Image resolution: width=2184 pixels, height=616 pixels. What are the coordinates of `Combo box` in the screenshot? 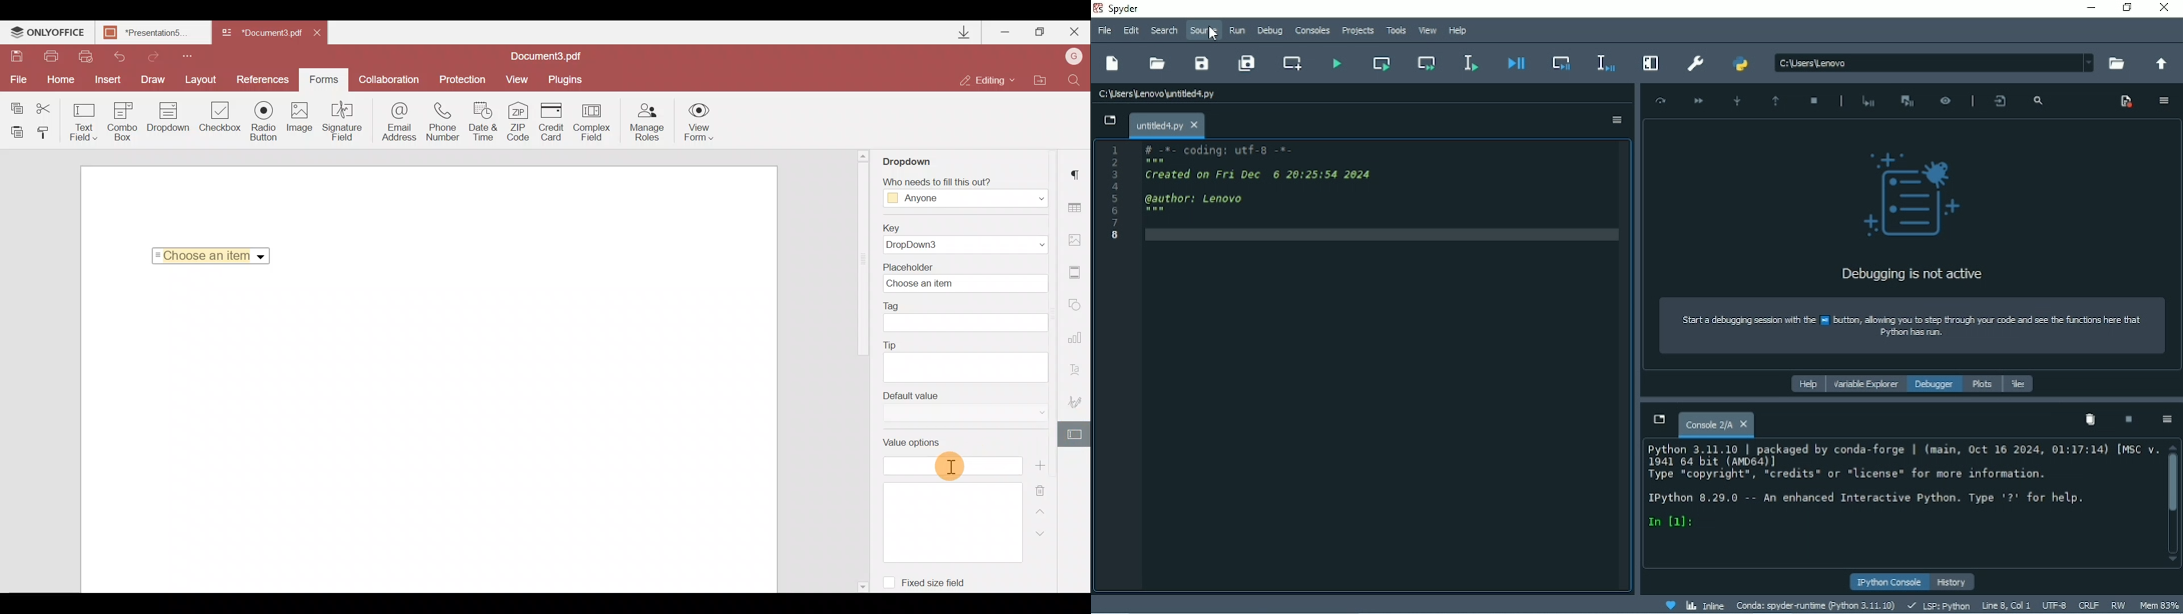 It's located at (122, 122).